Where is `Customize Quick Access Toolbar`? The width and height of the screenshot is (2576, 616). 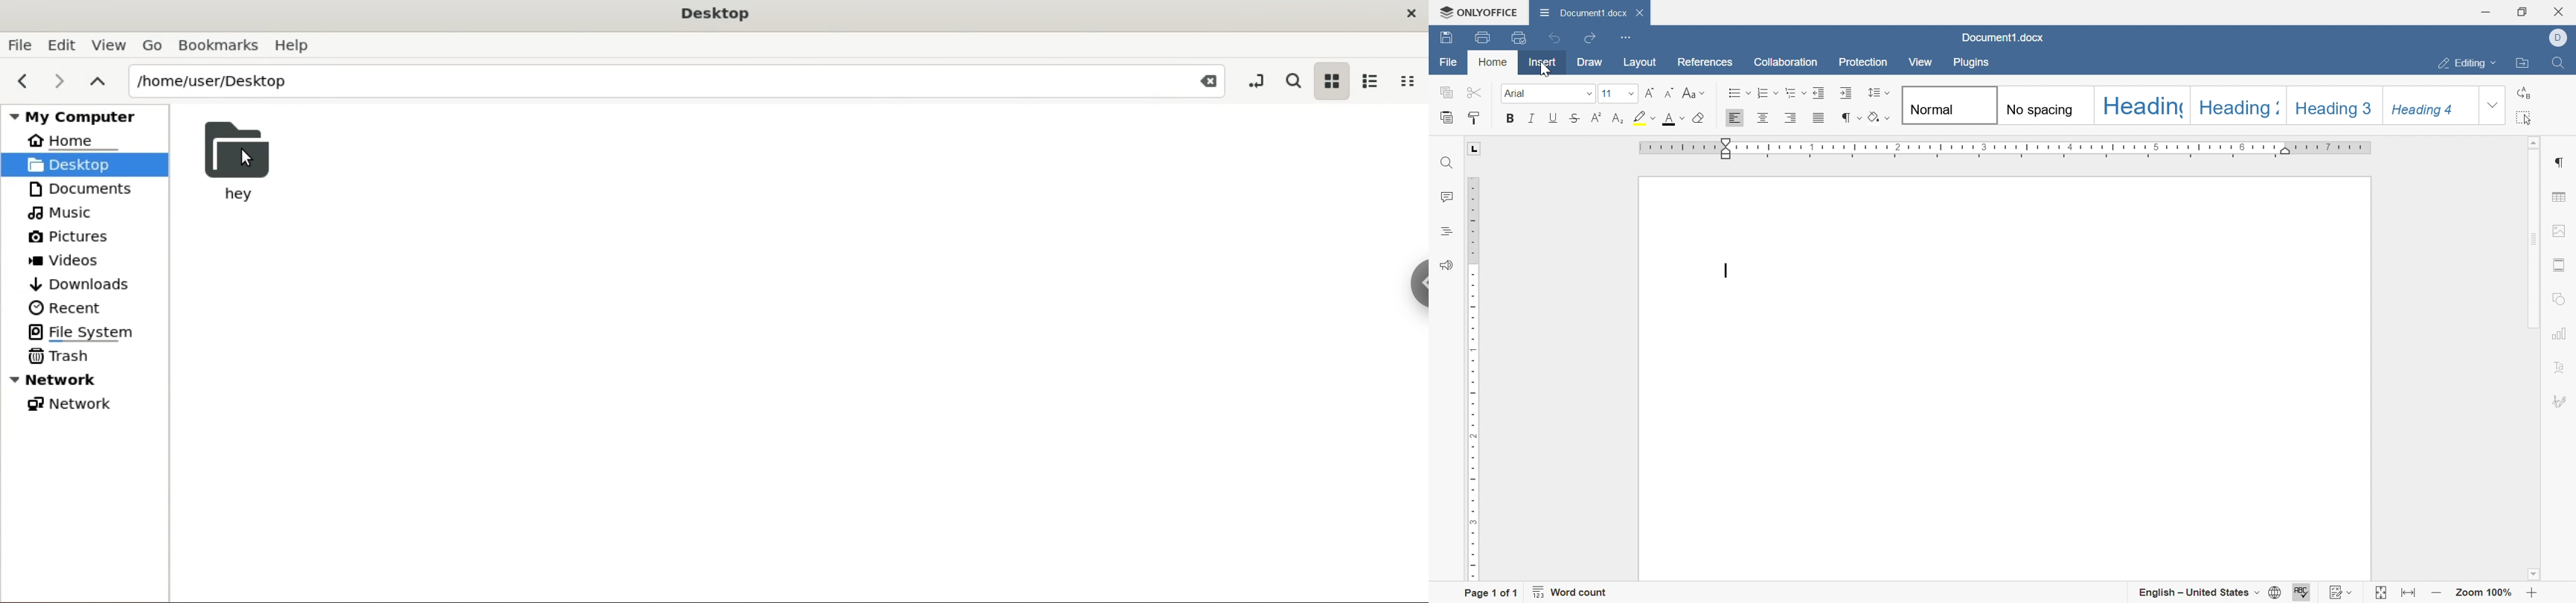
Customize Quick Access Toolbar is located at coordinates (1623, 38).